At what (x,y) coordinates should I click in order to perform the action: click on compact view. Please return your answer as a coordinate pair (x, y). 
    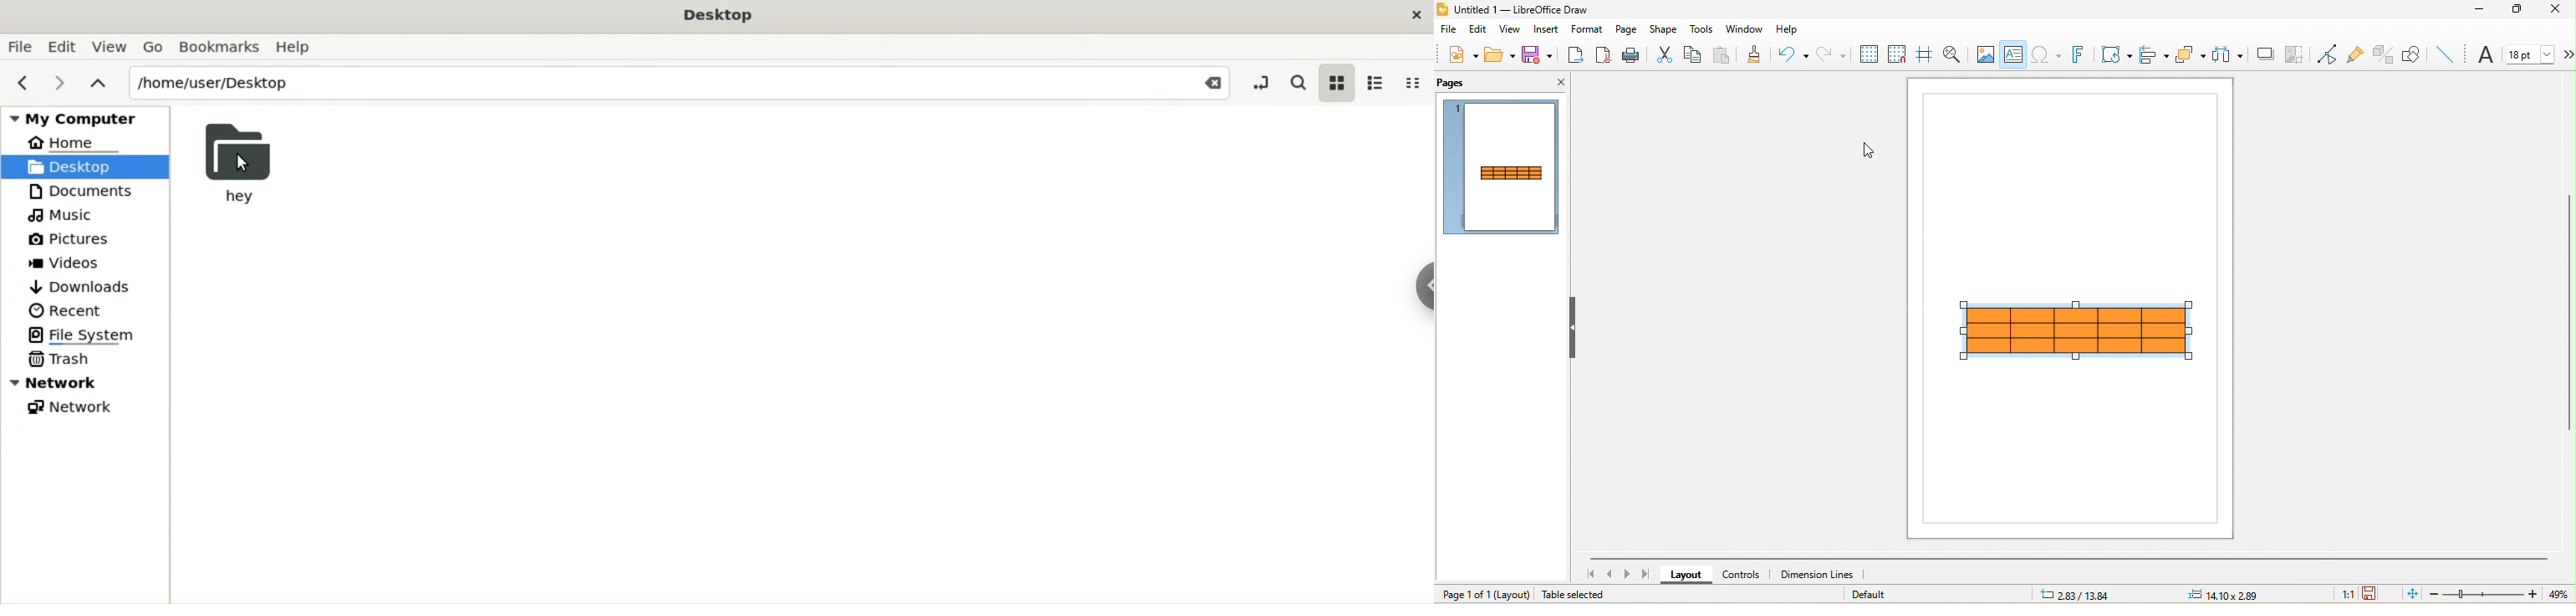
    Looking at the image, I should click on (1417, 84).